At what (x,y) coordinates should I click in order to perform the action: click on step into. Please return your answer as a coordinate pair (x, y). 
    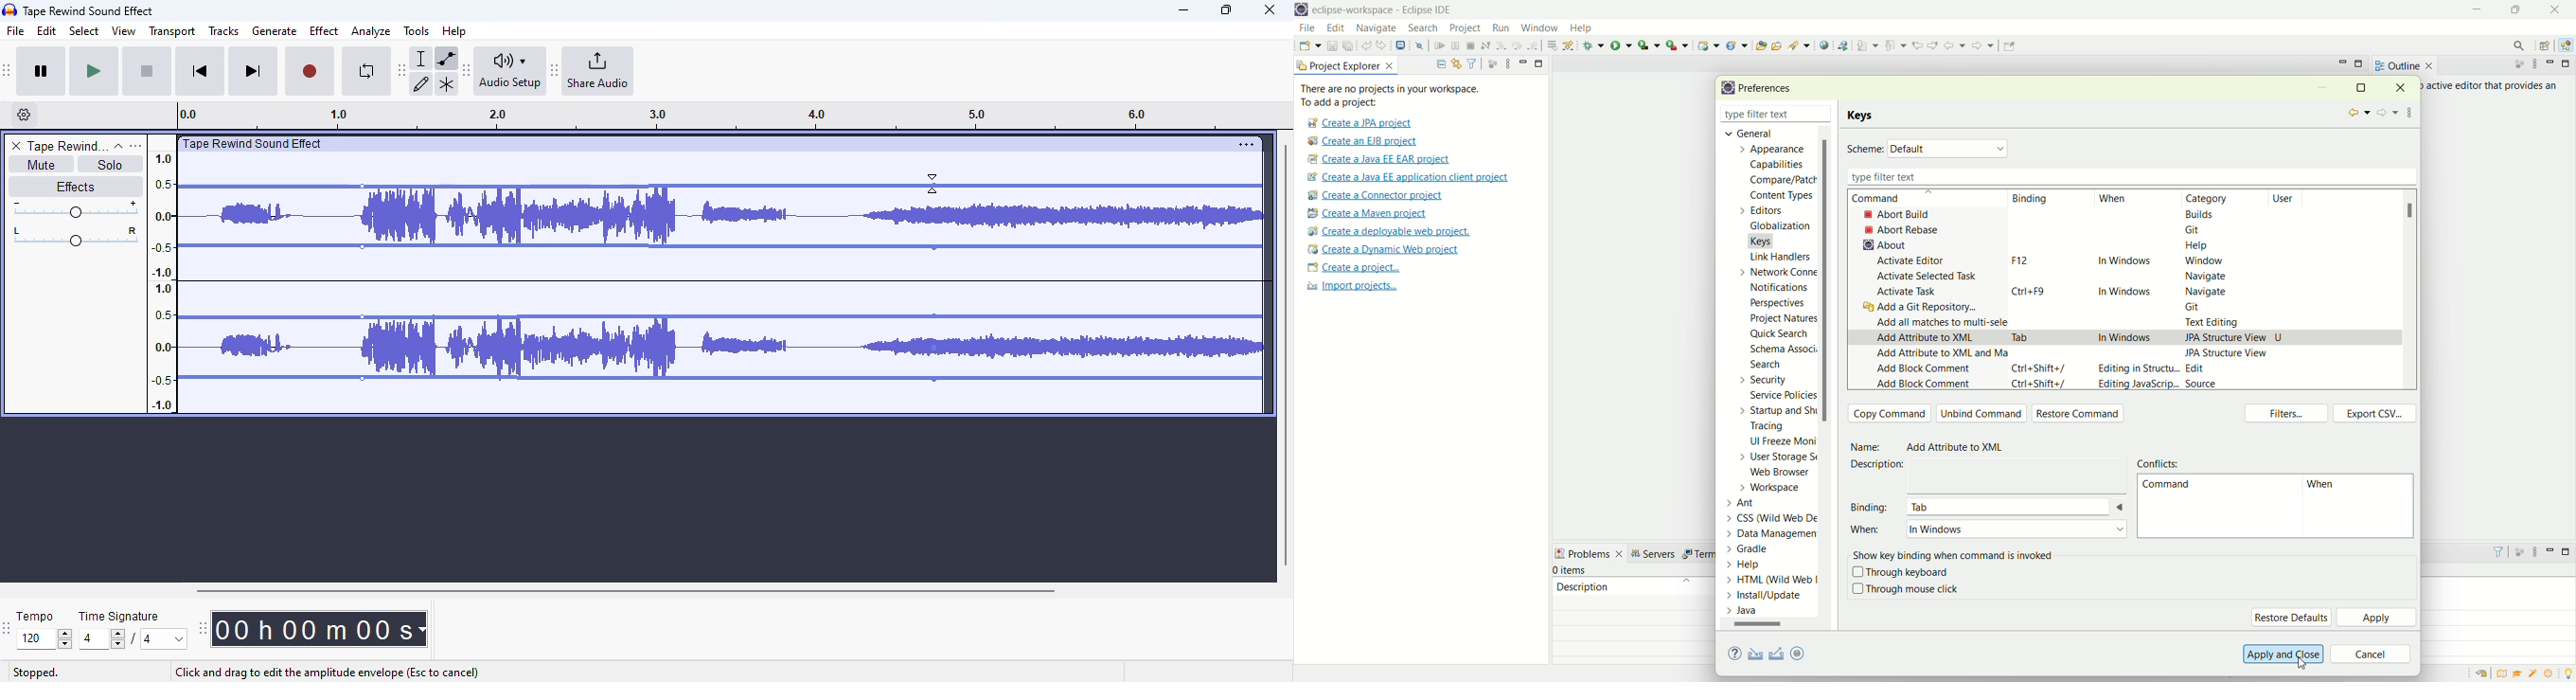
    Looking at the image, I should click on (1501, 44).